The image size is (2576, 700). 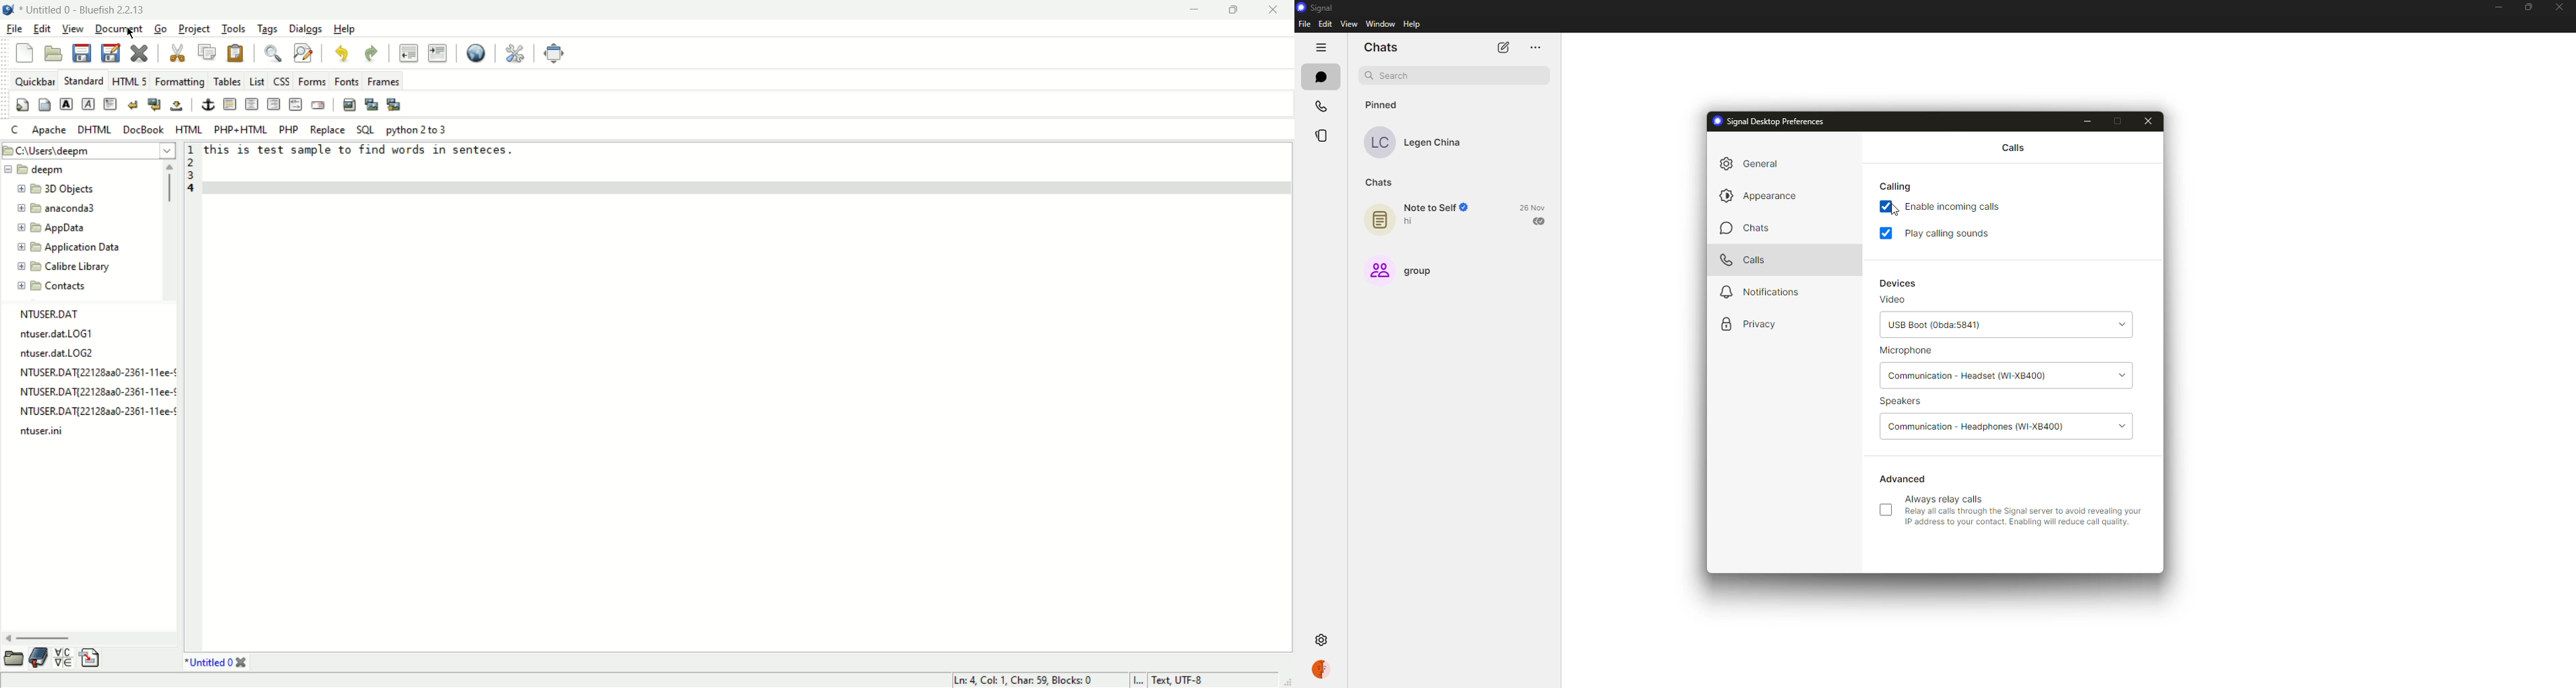 I want to click on dialogs, so click(x=305, y=30).